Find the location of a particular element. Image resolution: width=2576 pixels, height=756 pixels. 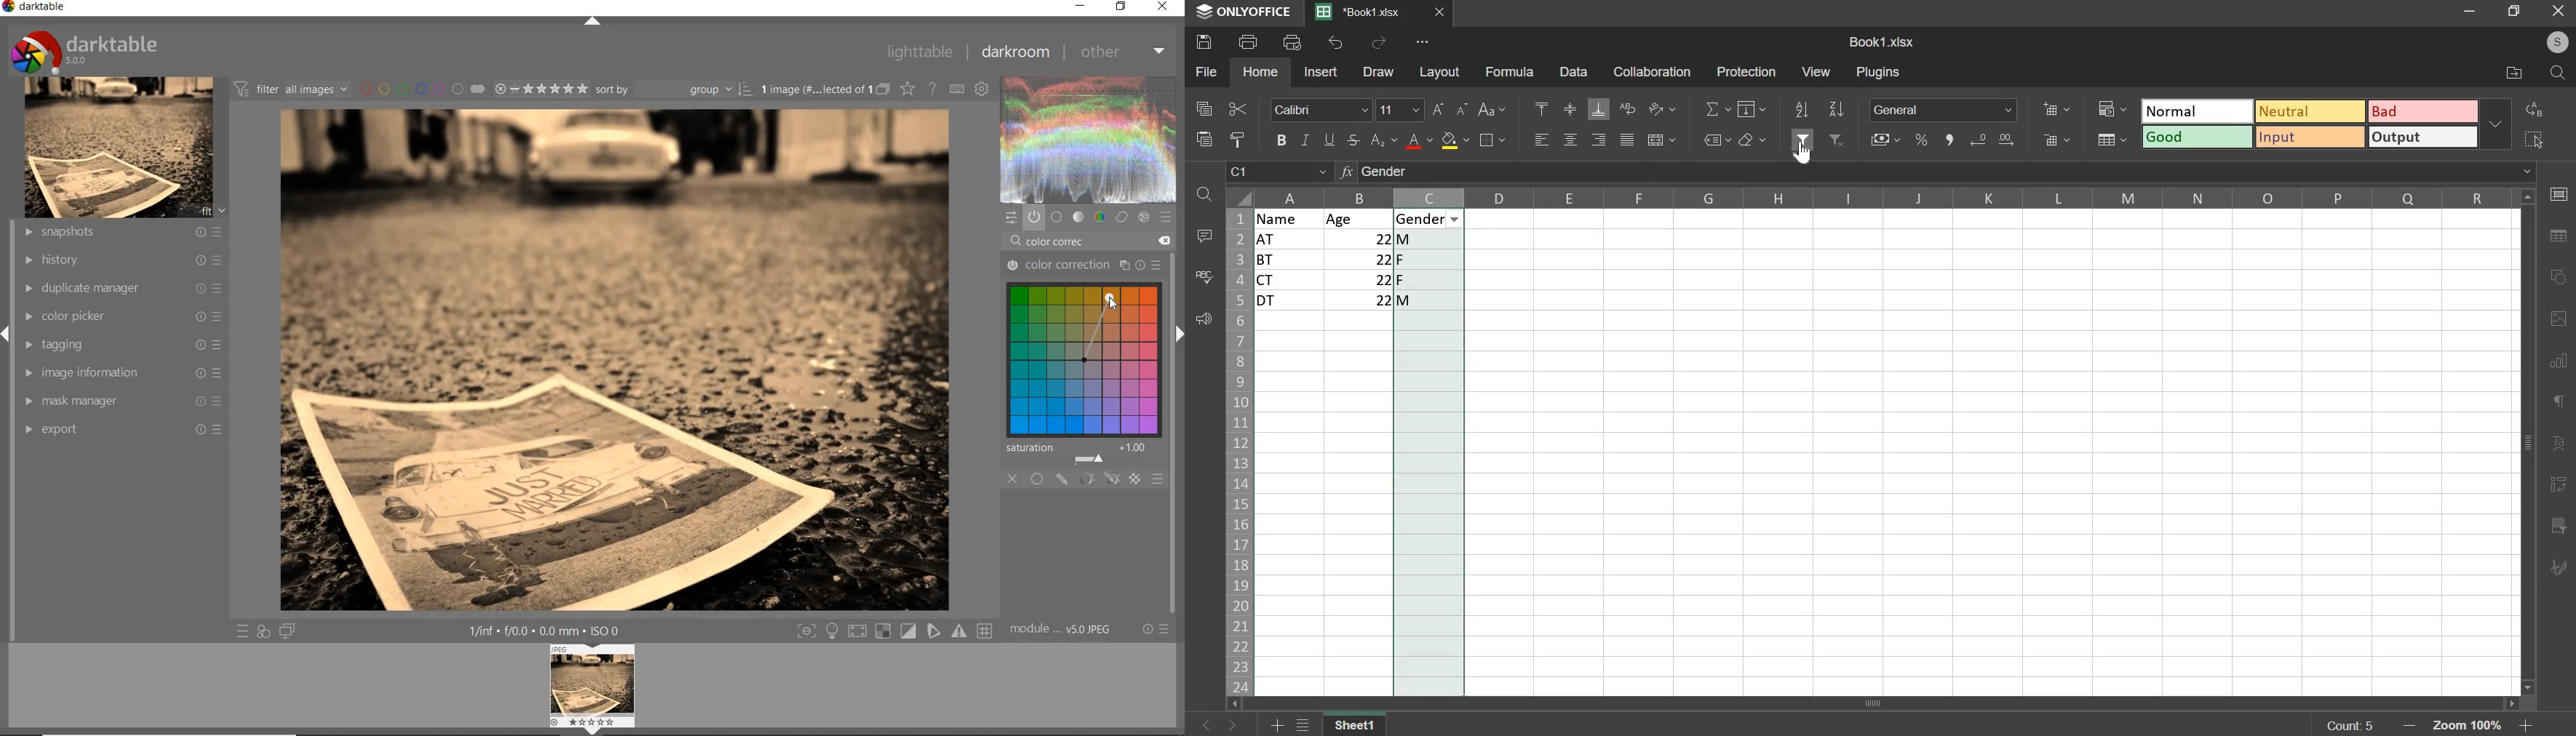

show global preference is located at coordinates (980, 90).